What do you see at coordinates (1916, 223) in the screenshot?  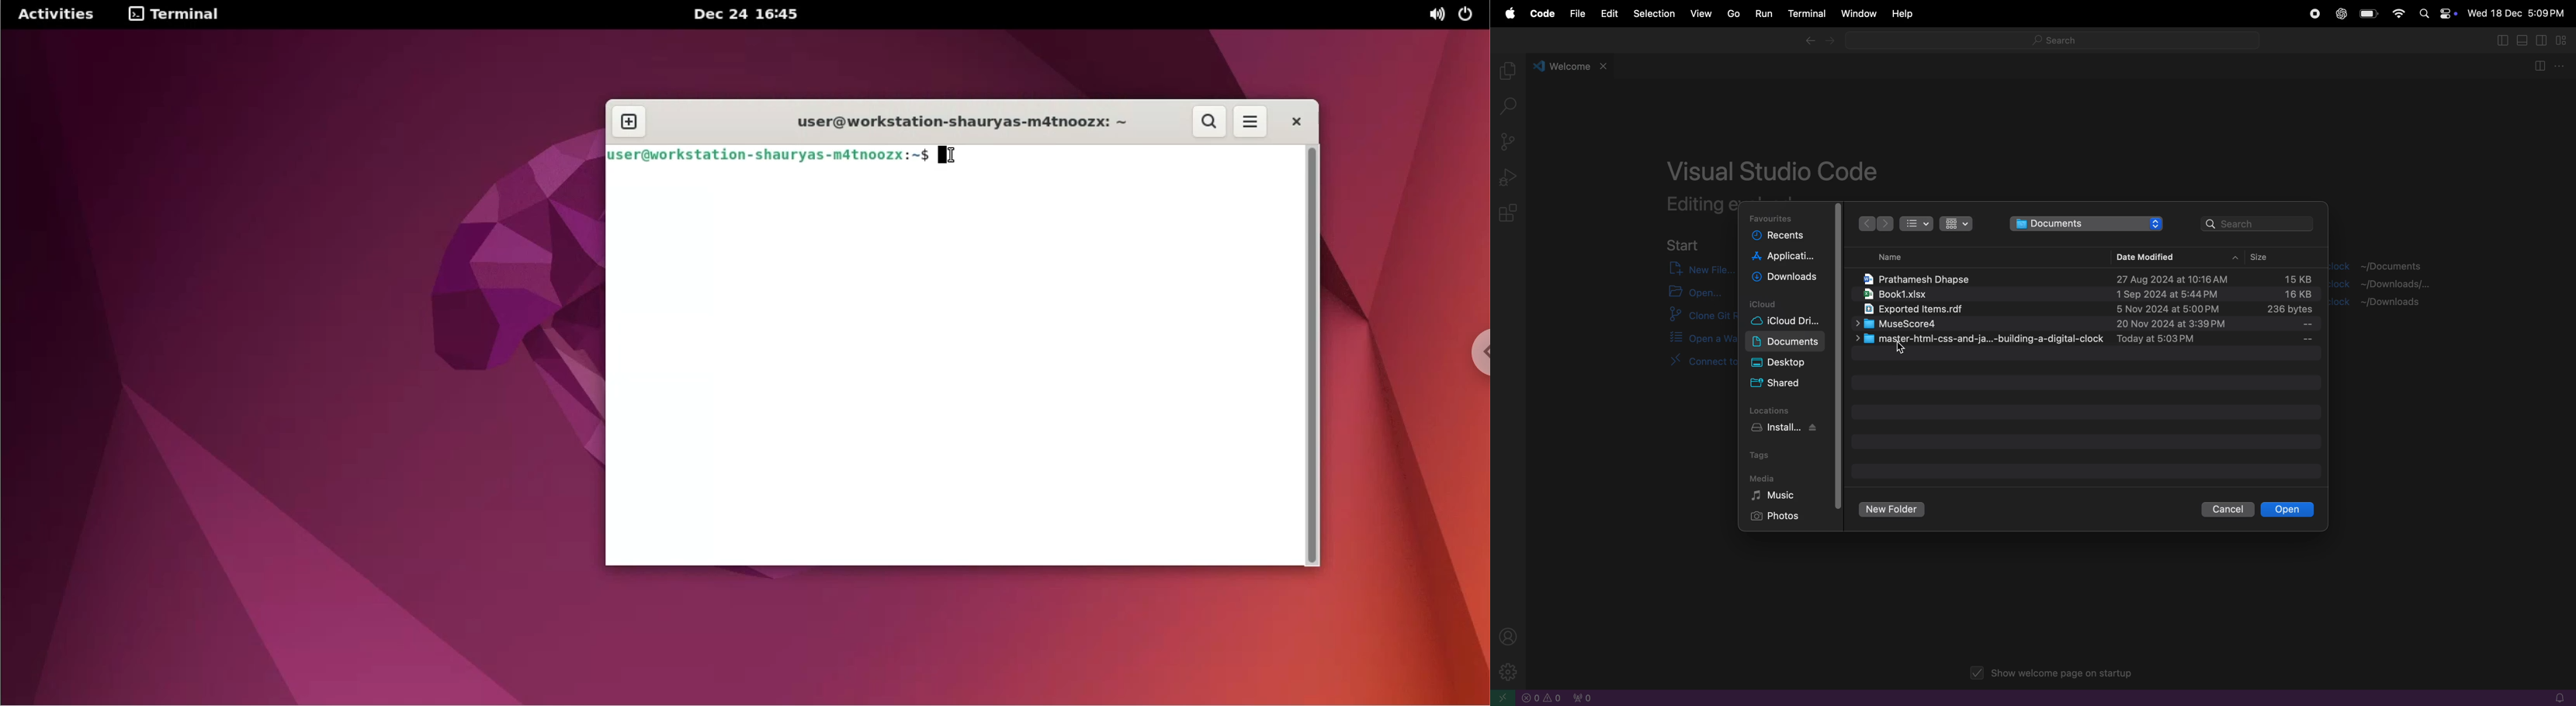 I see `sort with bullet` at bounding box center [1916, 223].